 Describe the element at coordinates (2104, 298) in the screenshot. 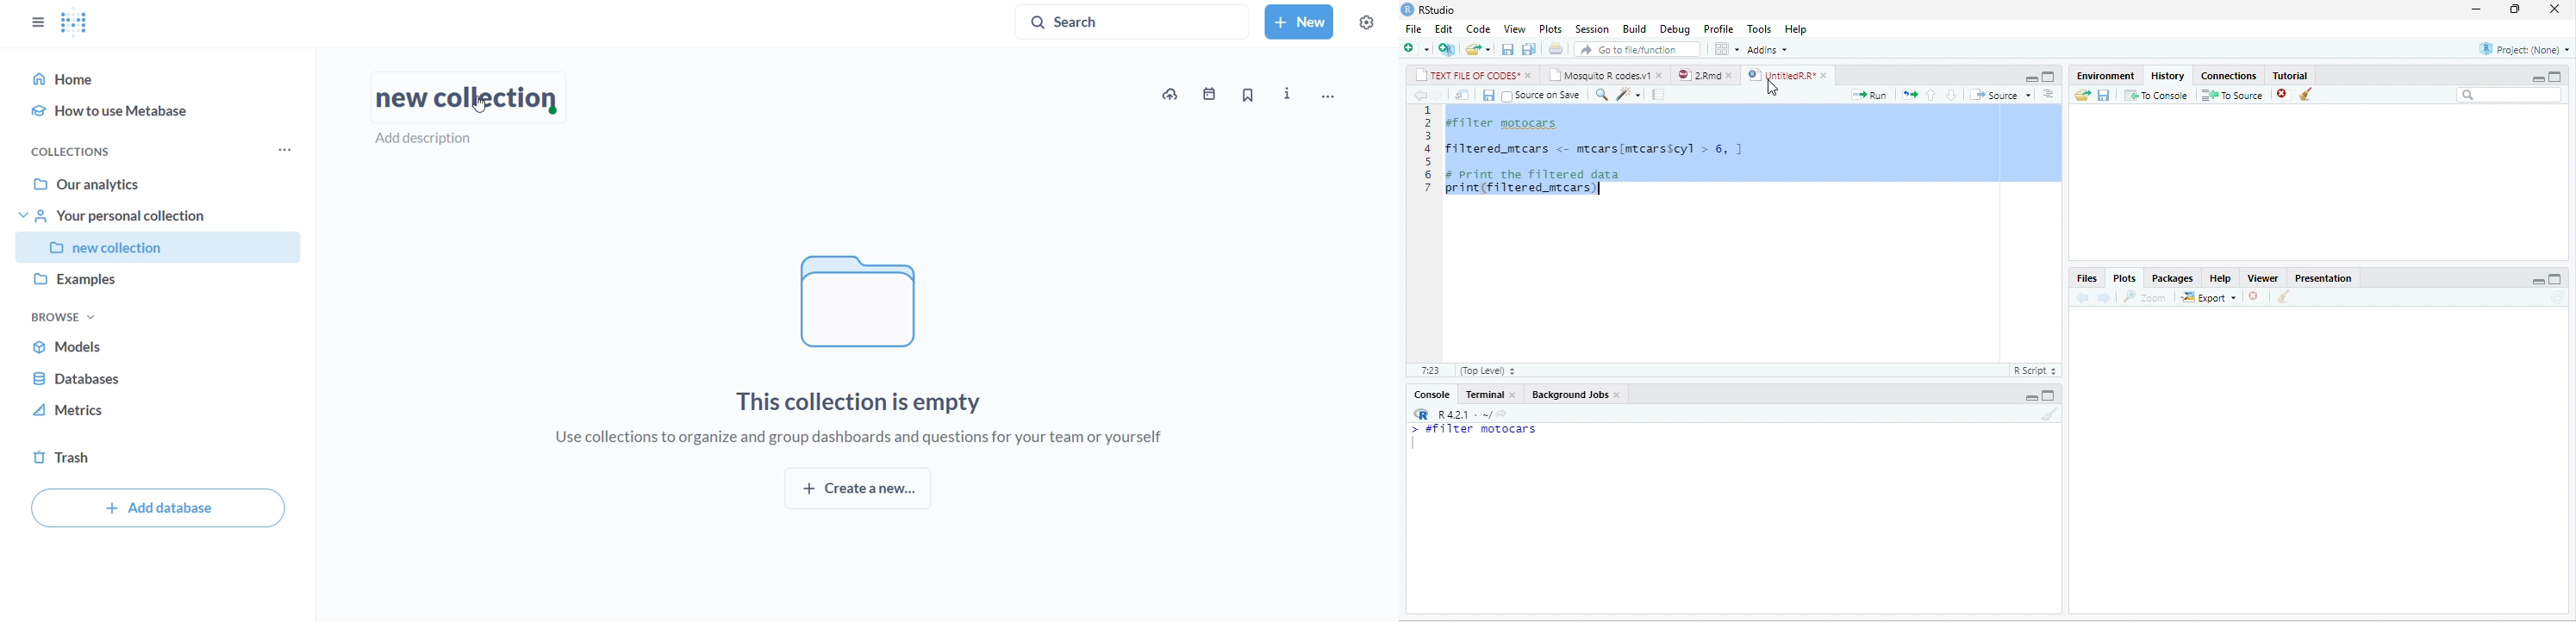

I see `forward` at that location.